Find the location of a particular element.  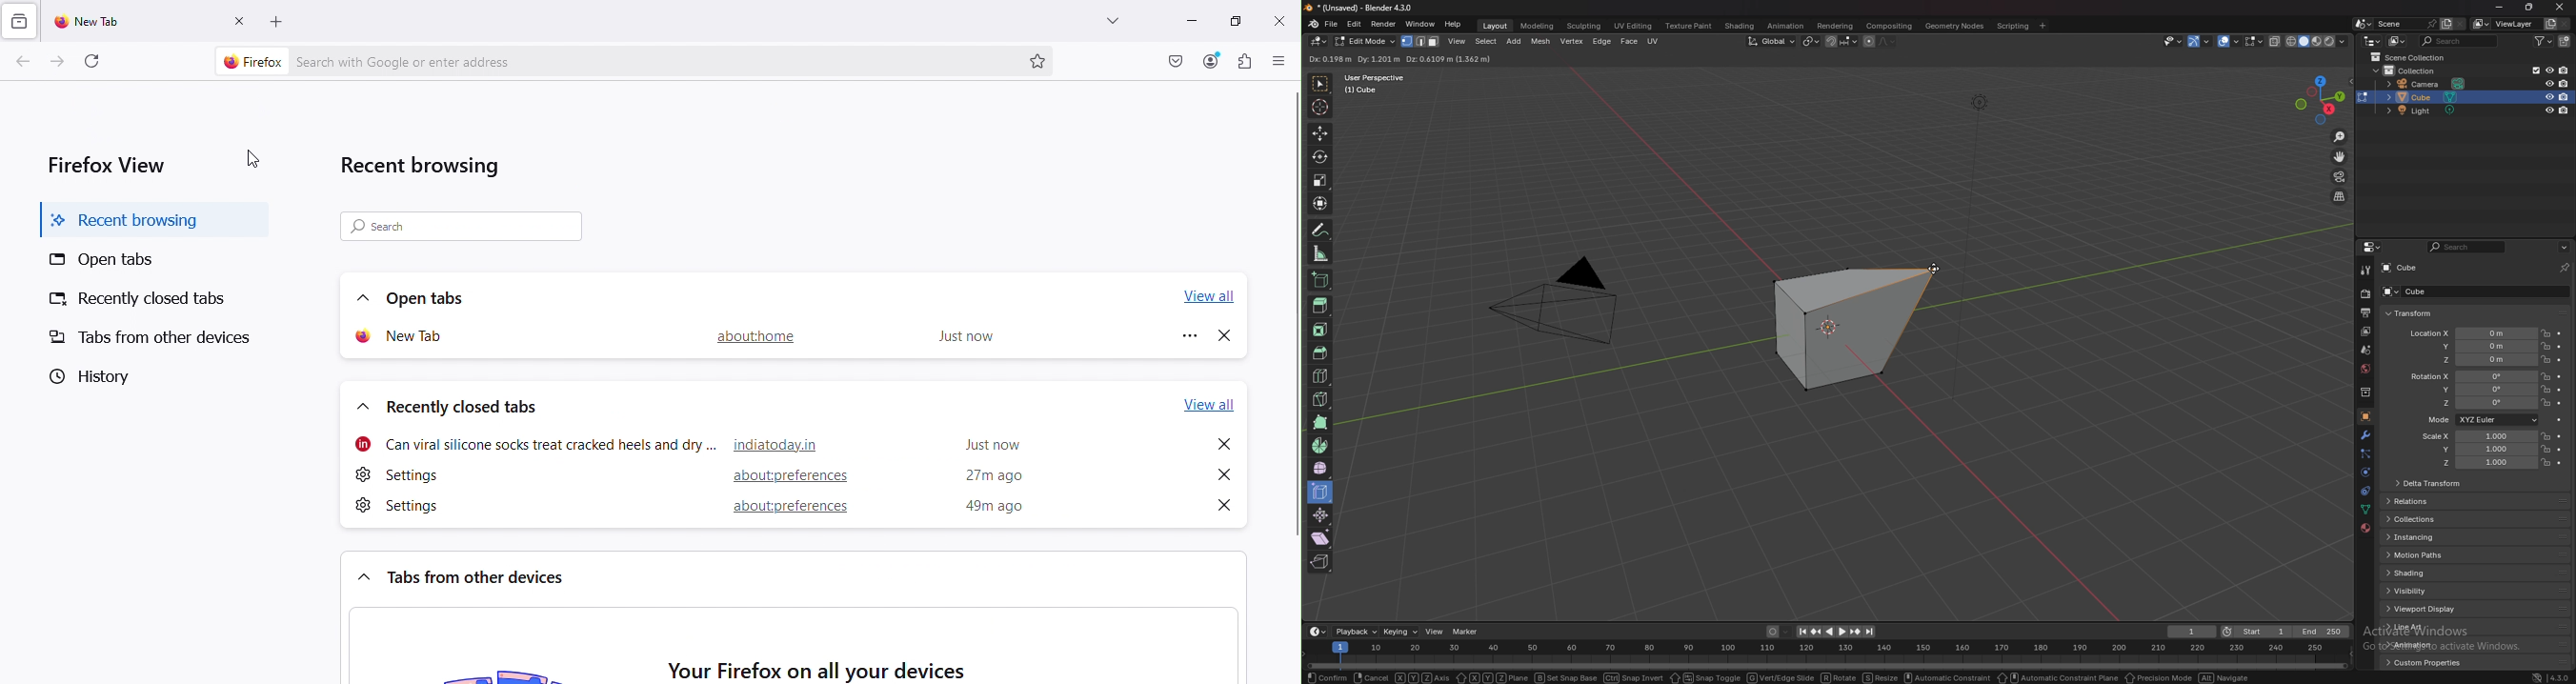

options is located at coordinates (2327, 58).